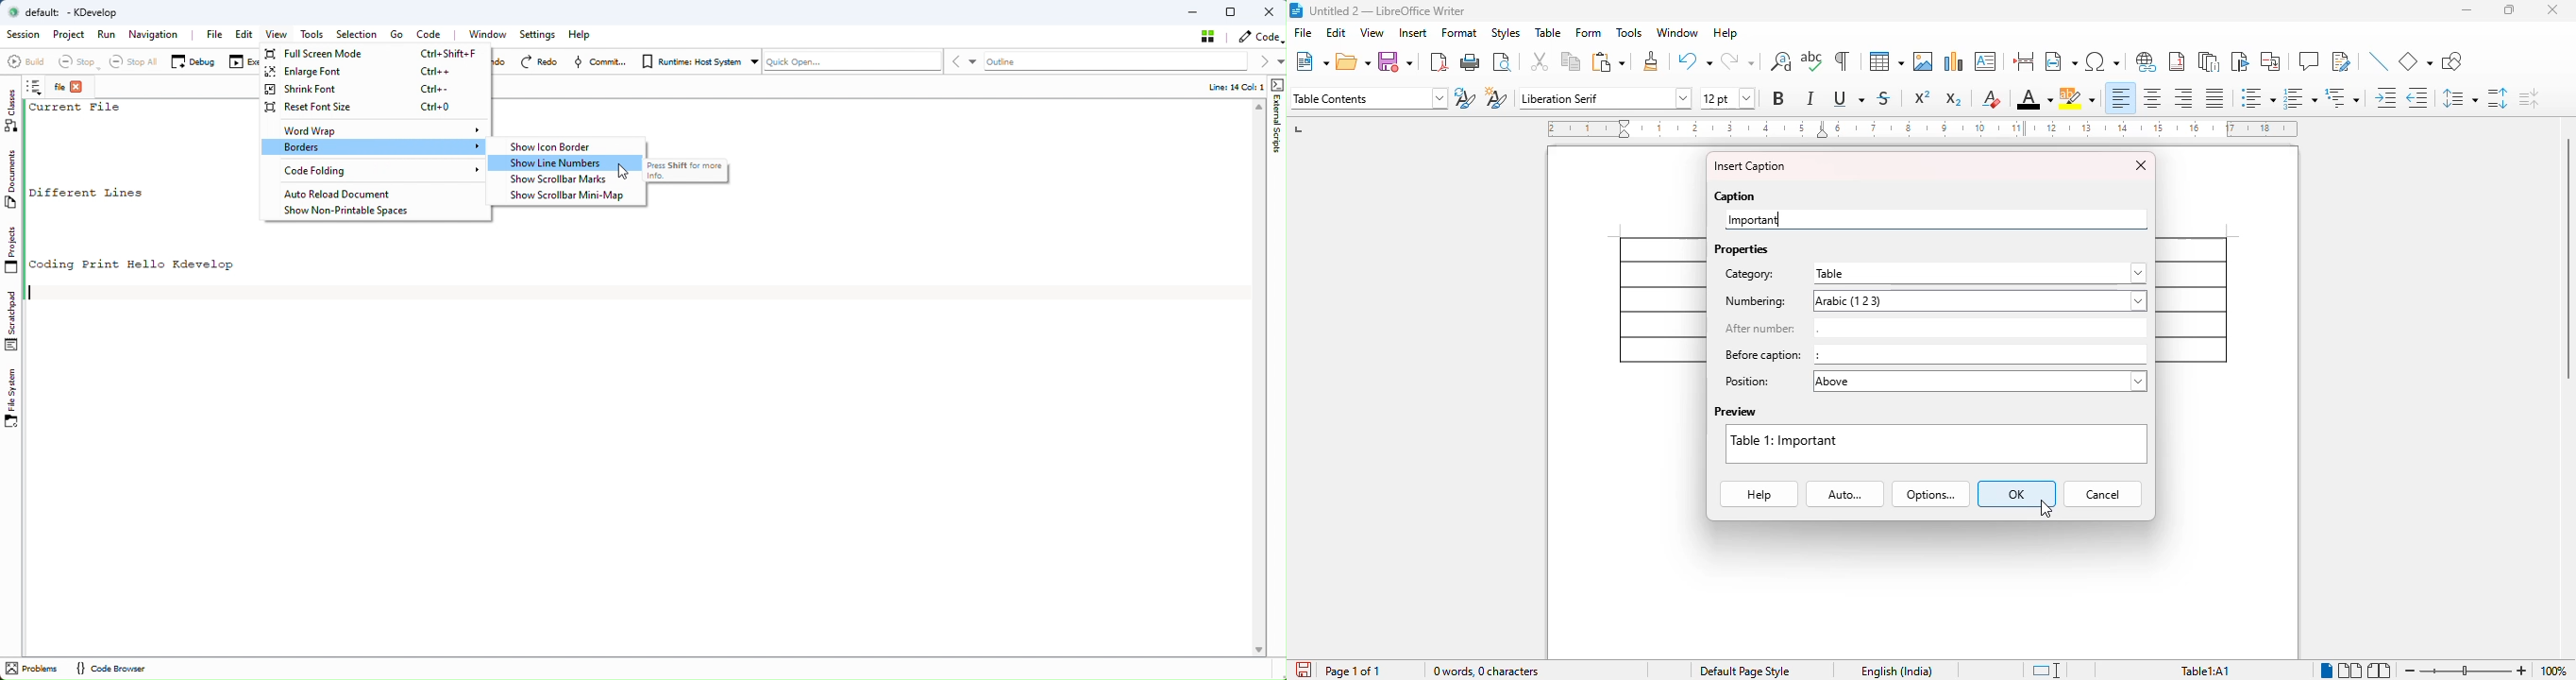 The width and height of the screenshot is (2576, 700). I want to click on insert comment, so click(2309, 60).